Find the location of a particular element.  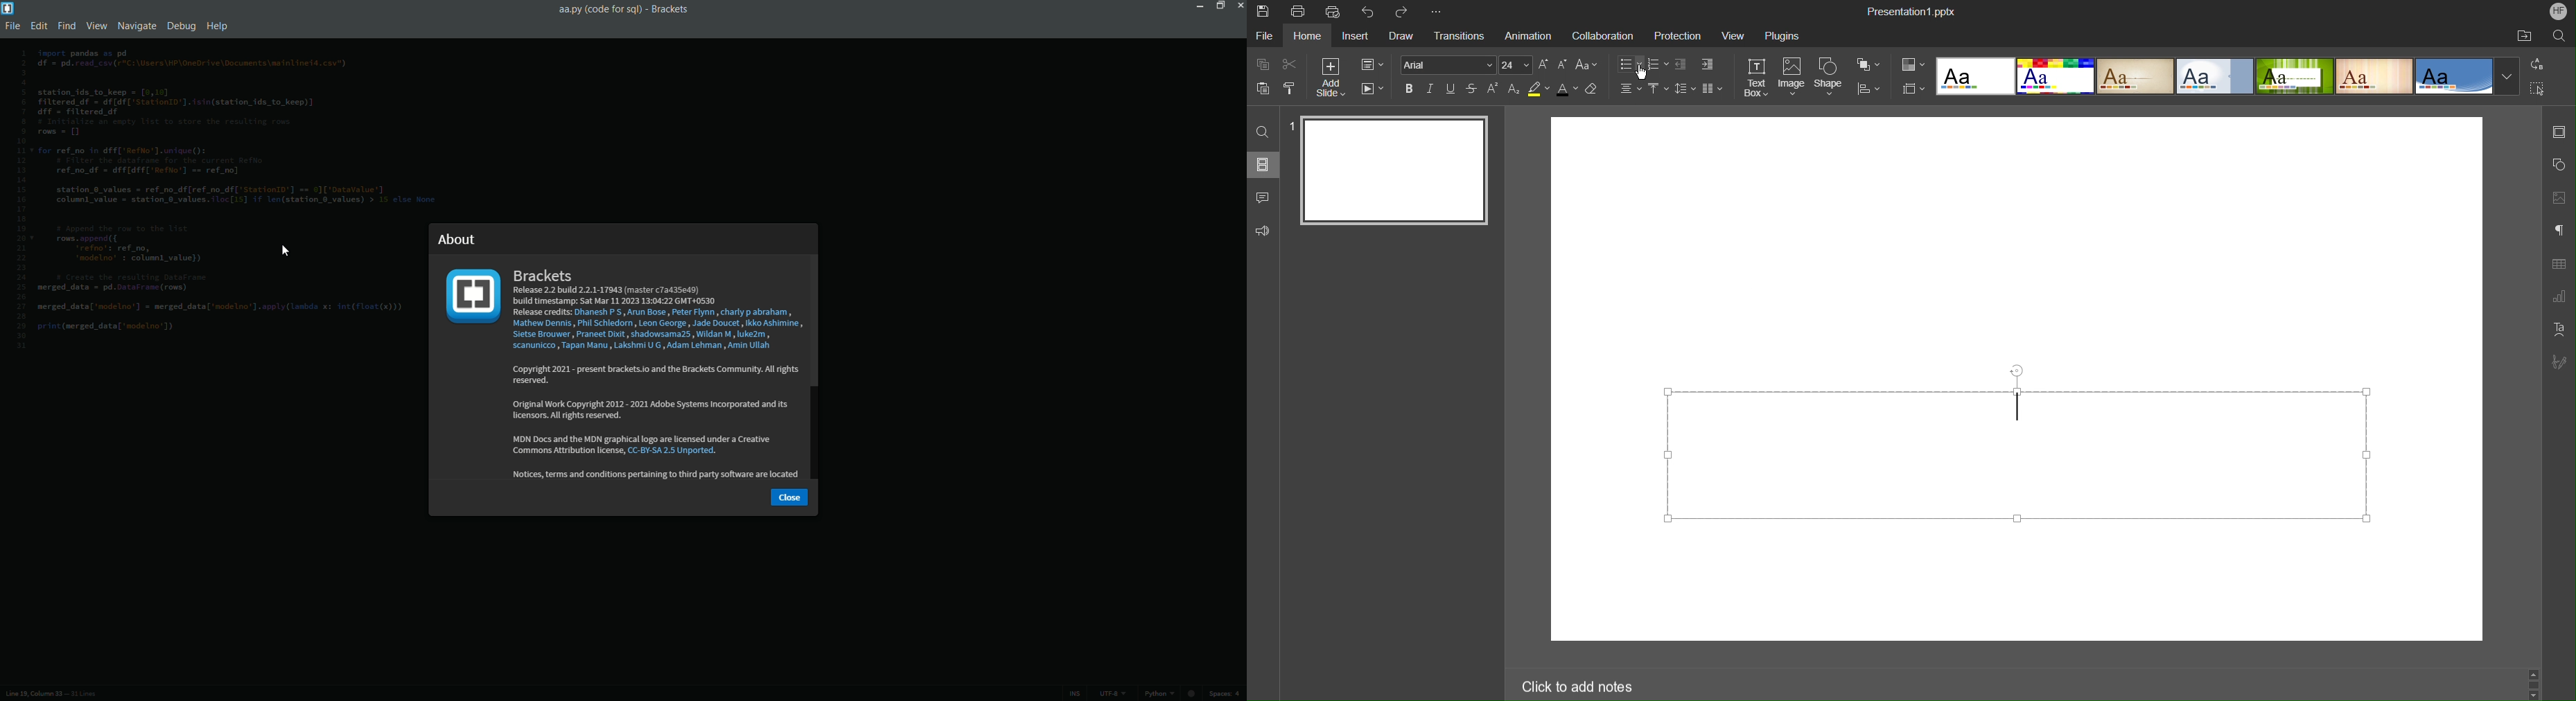

Erase Style is located at coordinates (1593, 89).